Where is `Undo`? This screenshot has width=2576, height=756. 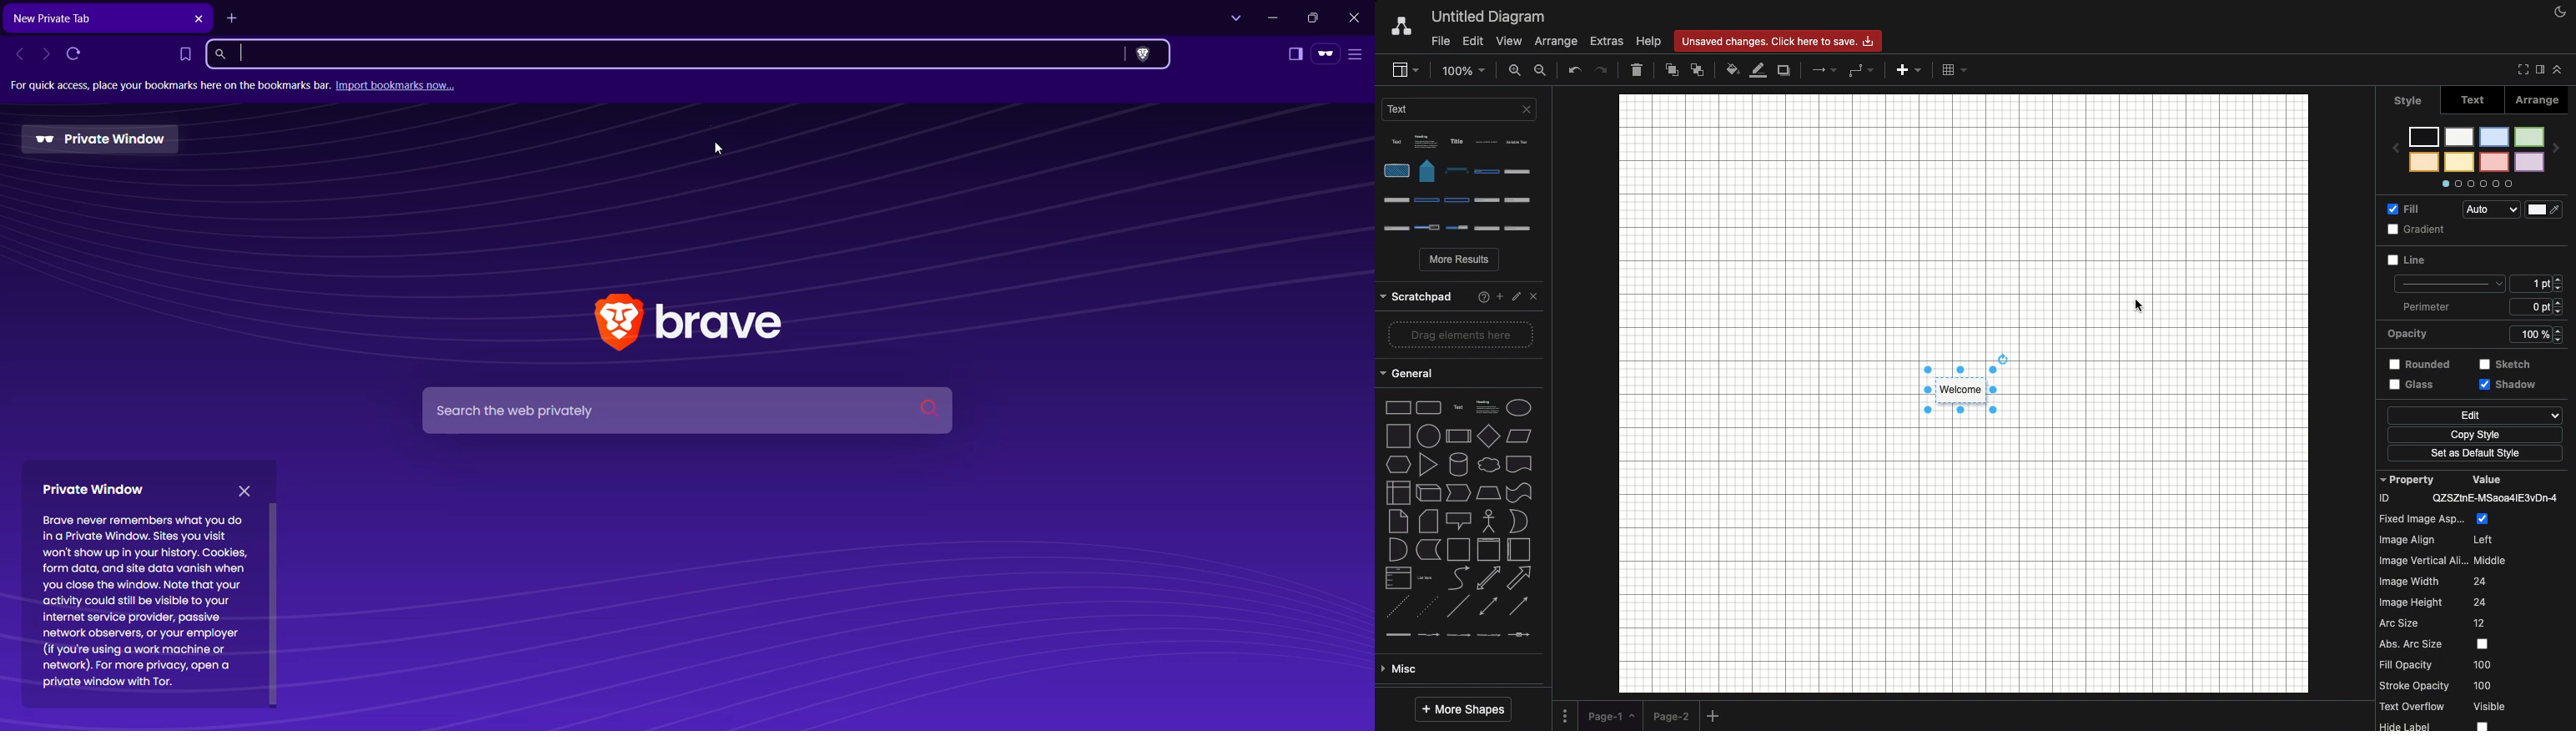
Undo is located at coordinates (1574, 71).